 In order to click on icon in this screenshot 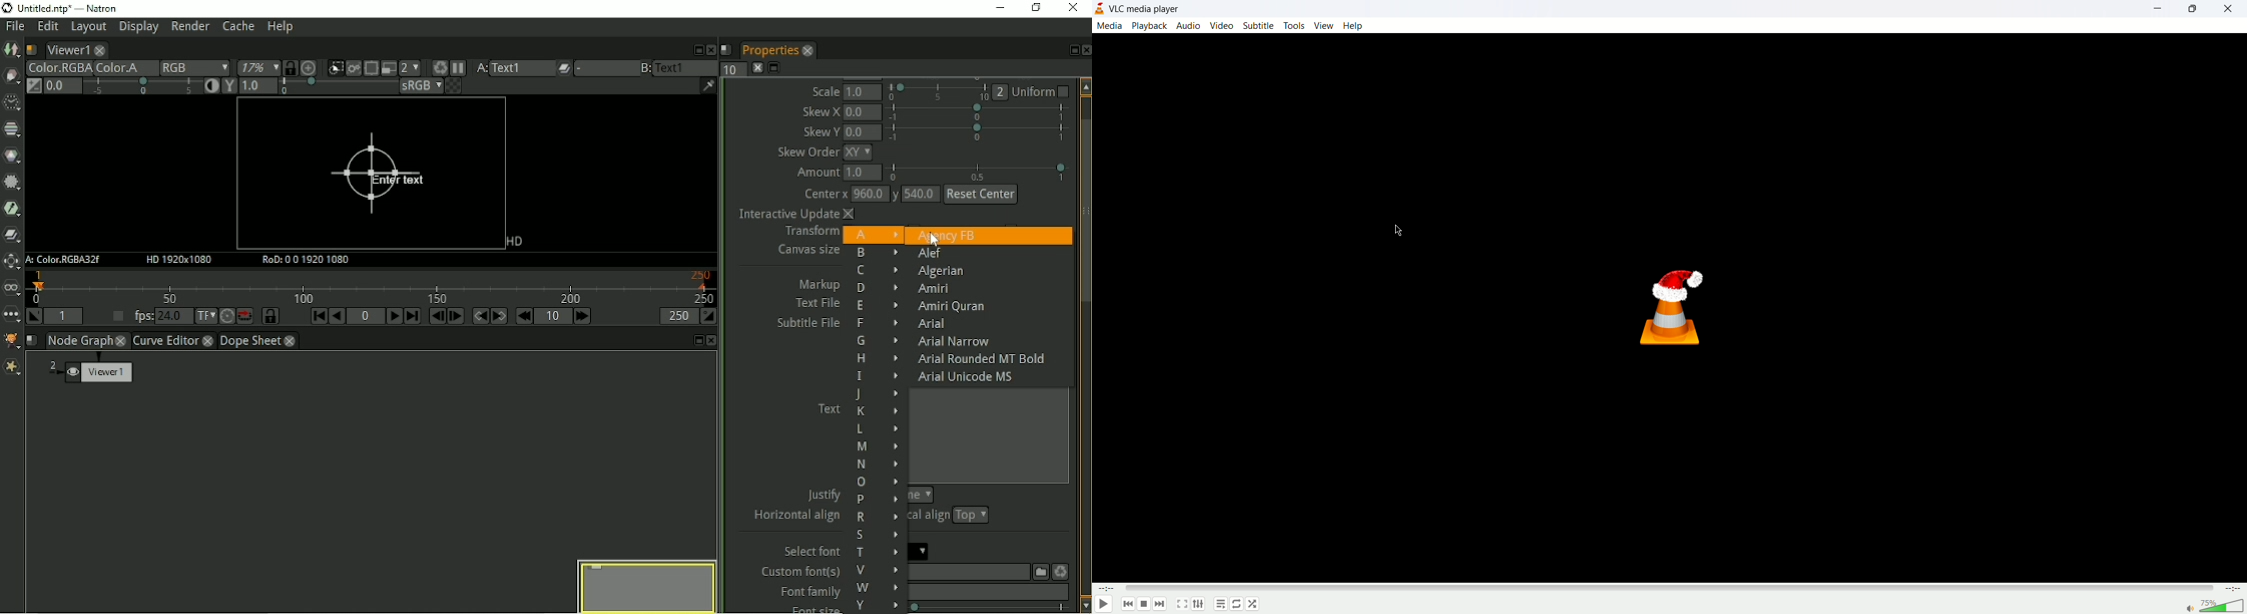, I will do `click(1678, 306)`.